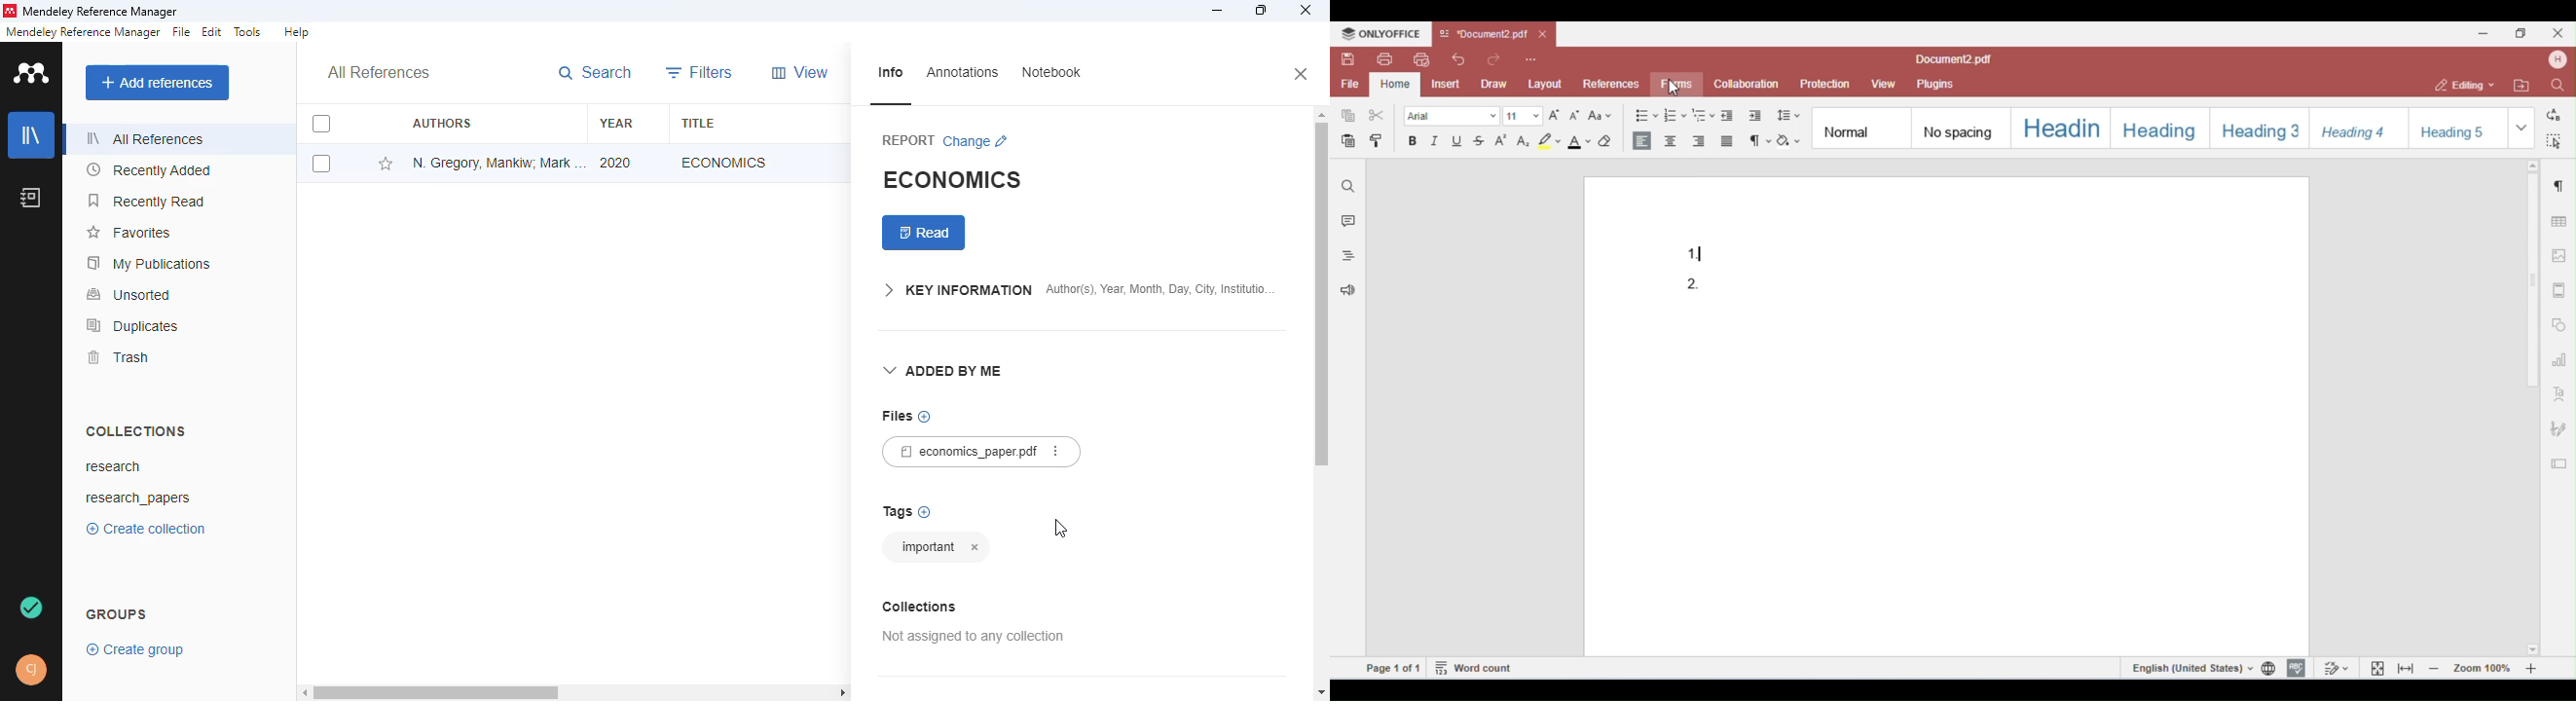 This screenshot has width=2576, height=728. Describe the element at coordinates (924, 512) in the screenshot. I see `add` at that location.